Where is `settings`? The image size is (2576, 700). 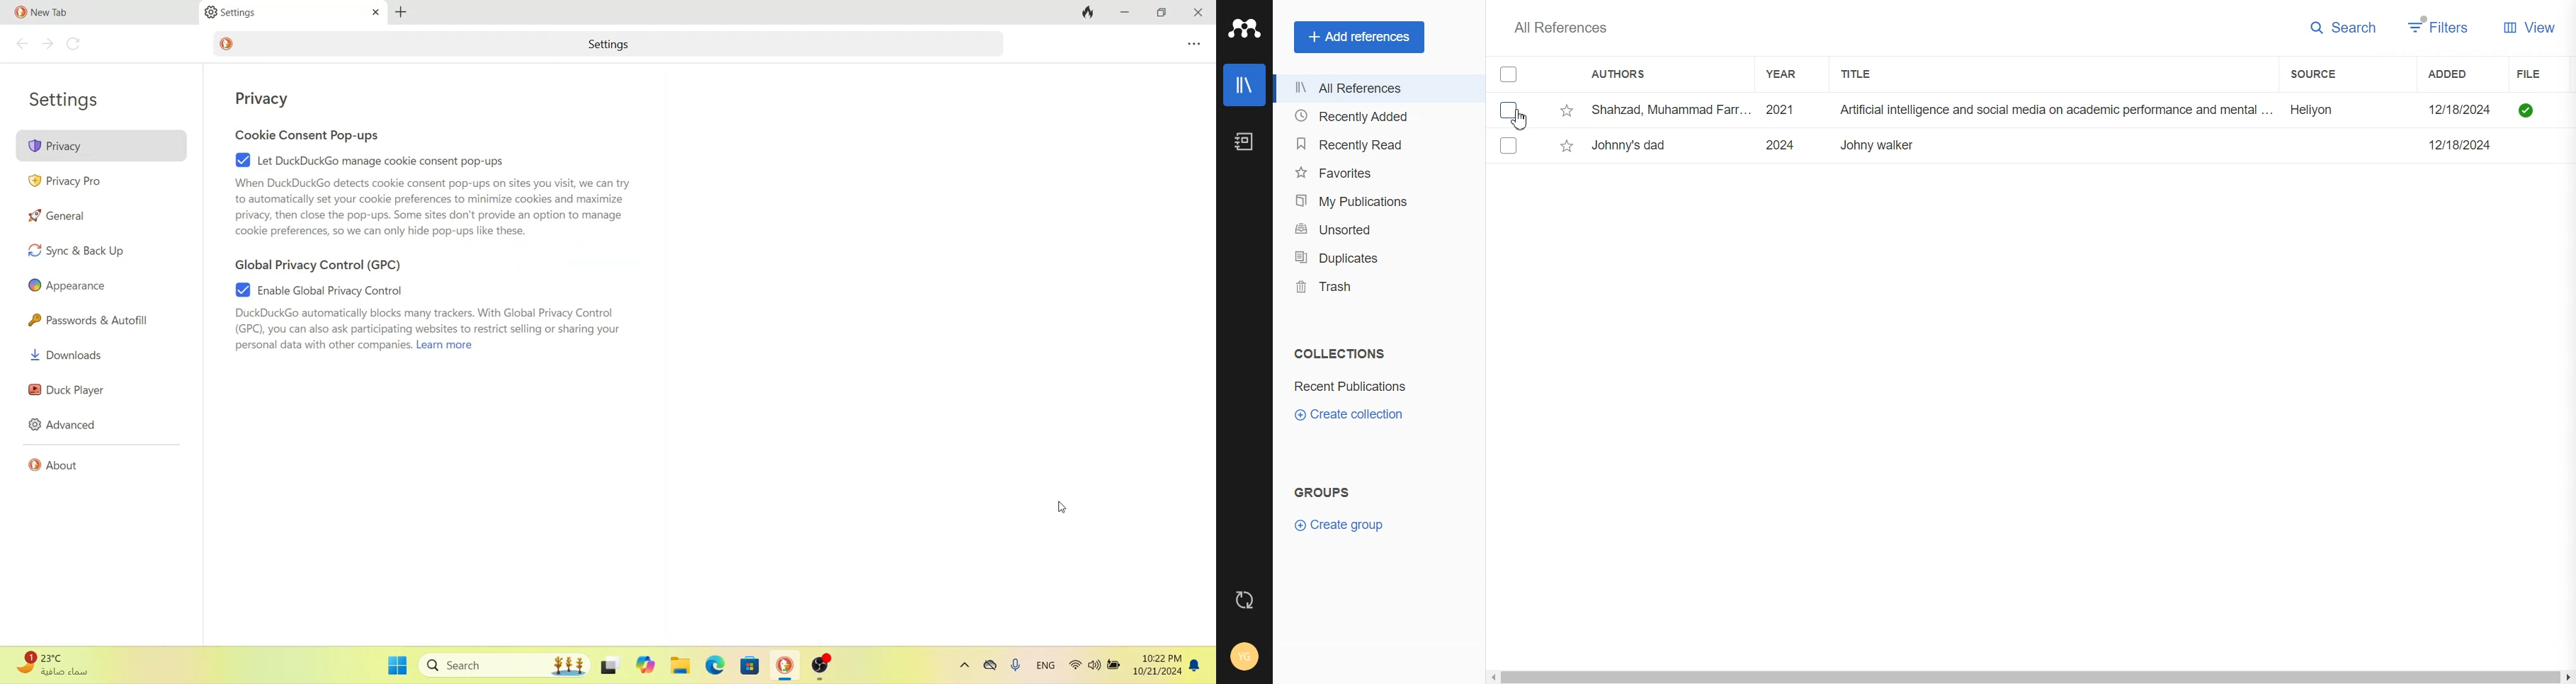
settings is located at coordinates (601, 44).